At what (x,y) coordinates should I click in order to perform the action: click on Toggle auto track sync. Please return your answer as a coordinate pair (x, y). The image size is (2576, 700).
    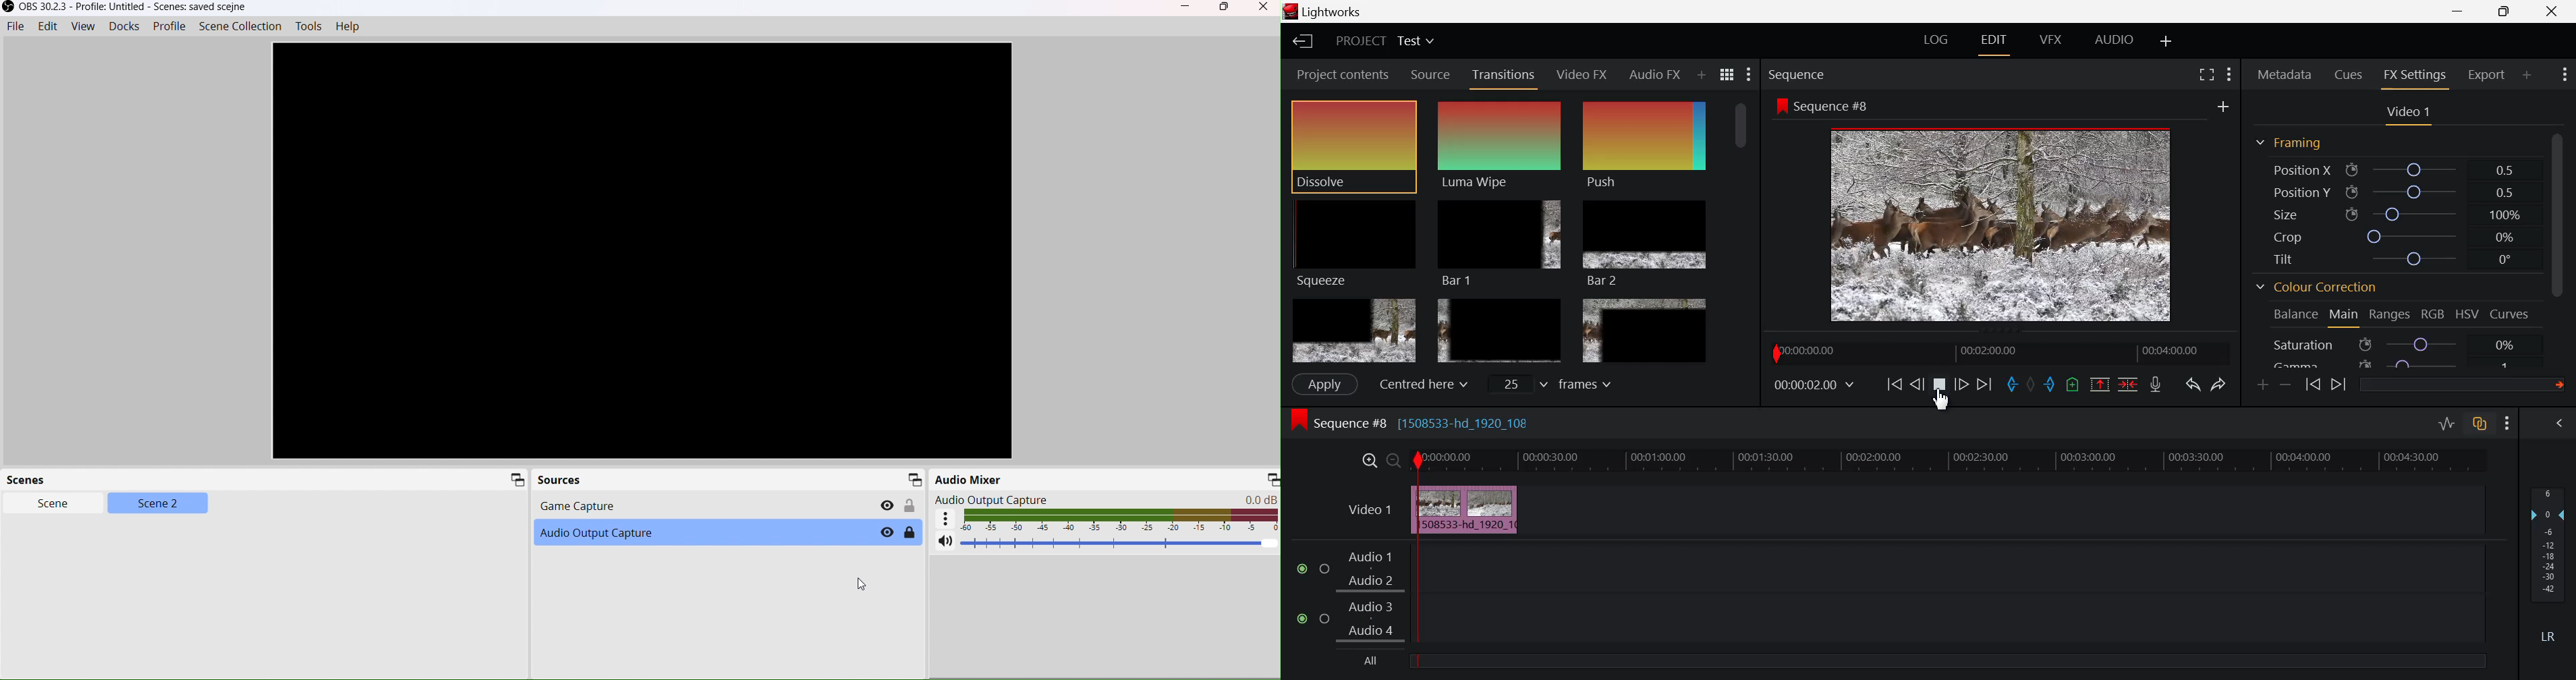
    Looking at the image, I should click on (2480, 424).